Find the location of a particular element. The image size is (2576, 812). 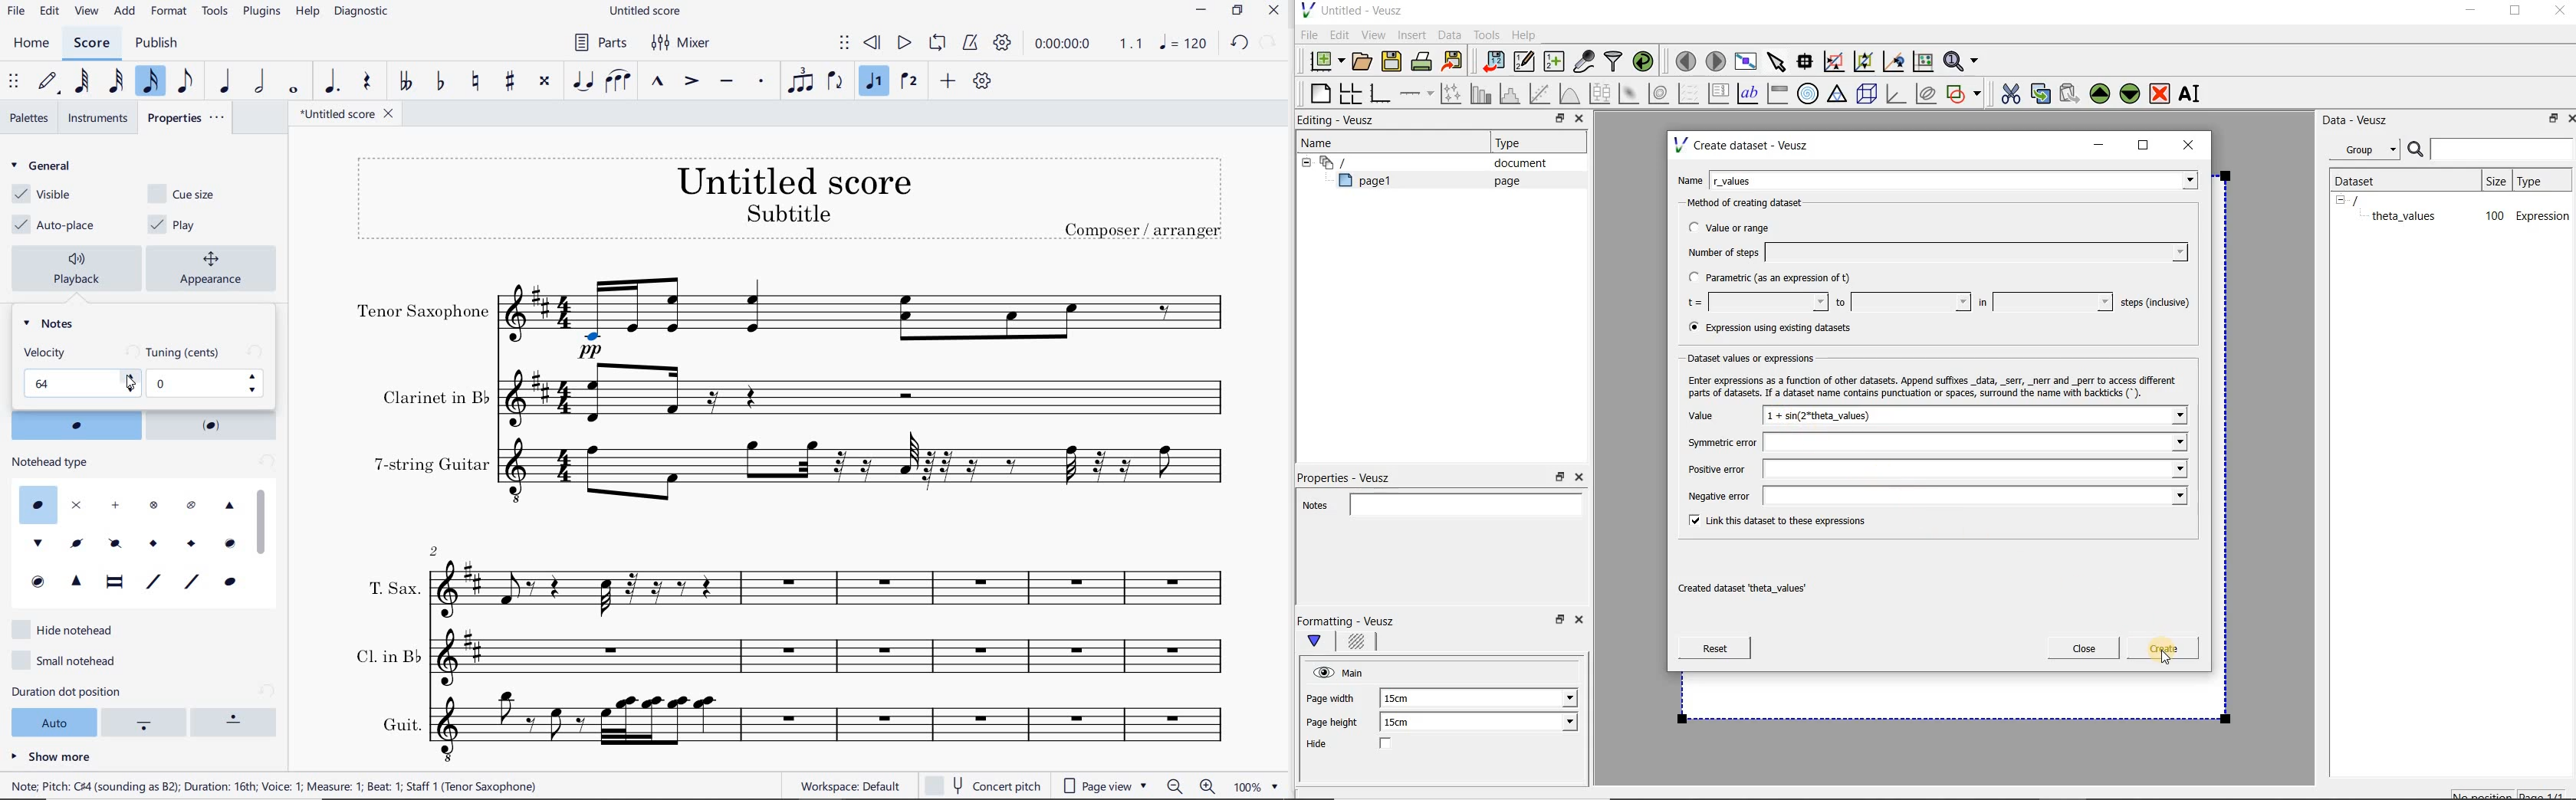

Properties - Veusz is located at coordinates (1352, 475).